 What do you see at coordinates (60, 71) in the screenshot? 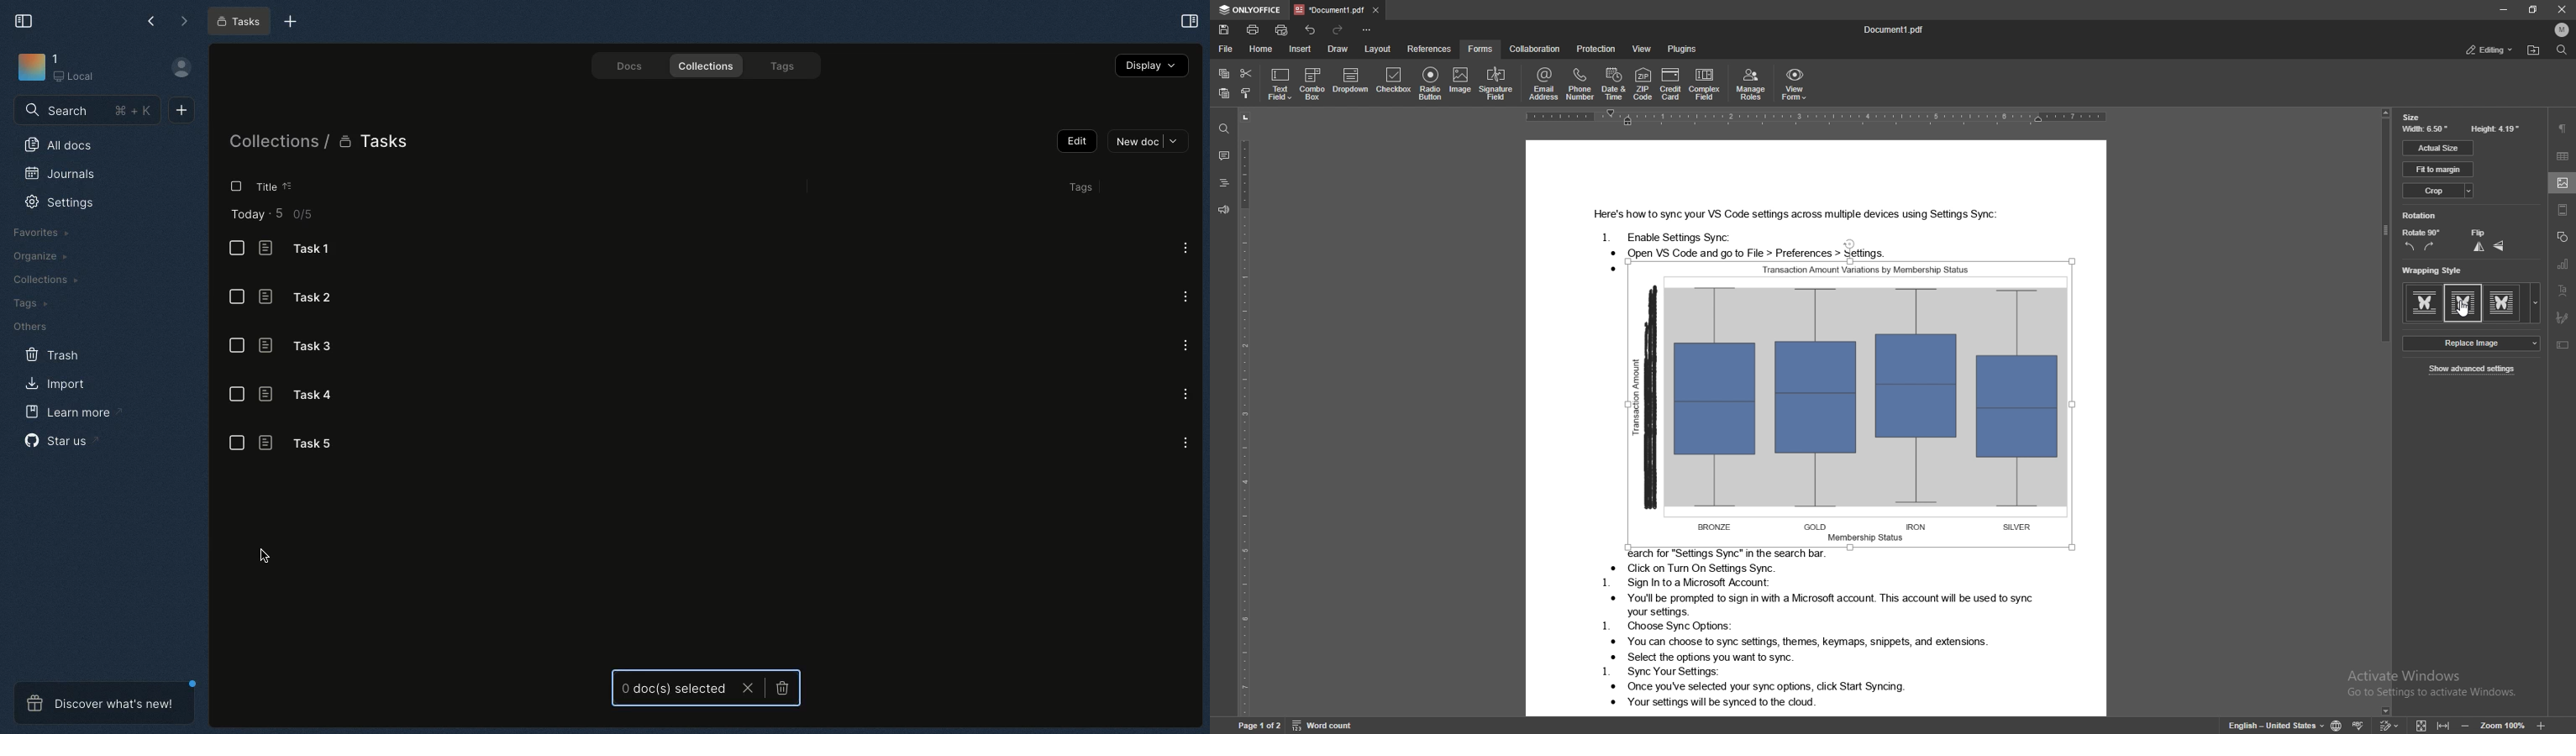
I see `Workspace` at bounding box center [60, 71].